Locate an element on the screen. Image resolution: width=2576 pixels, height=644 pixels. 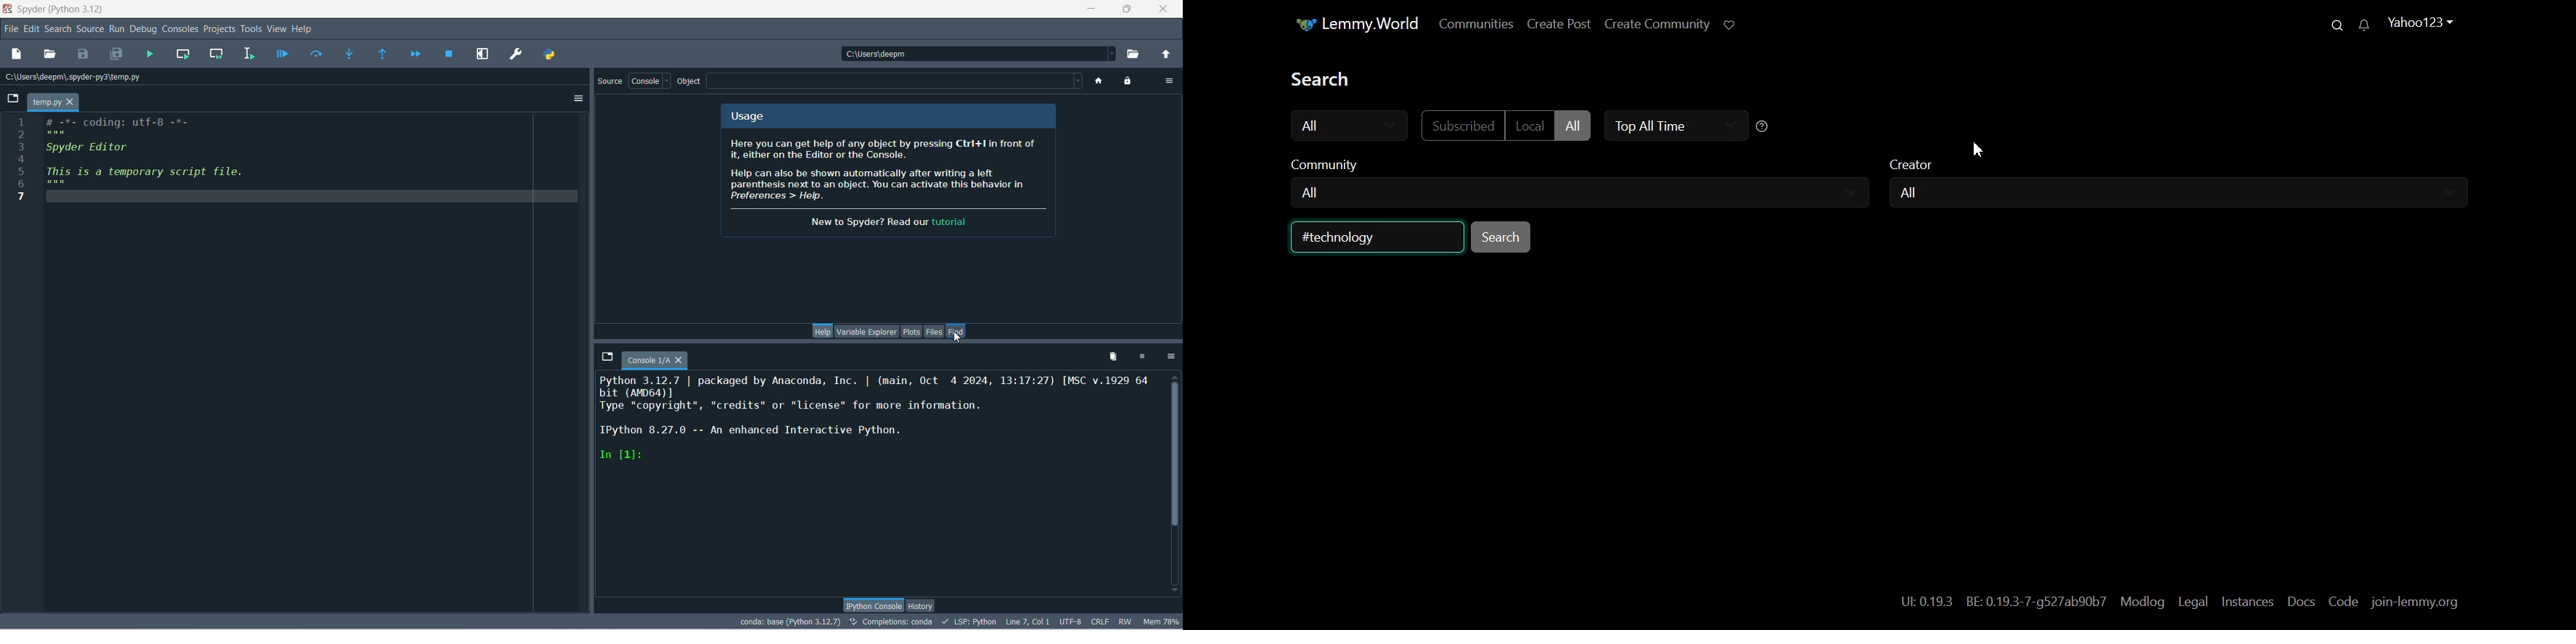
Local is located at coordinates (1530, 125).